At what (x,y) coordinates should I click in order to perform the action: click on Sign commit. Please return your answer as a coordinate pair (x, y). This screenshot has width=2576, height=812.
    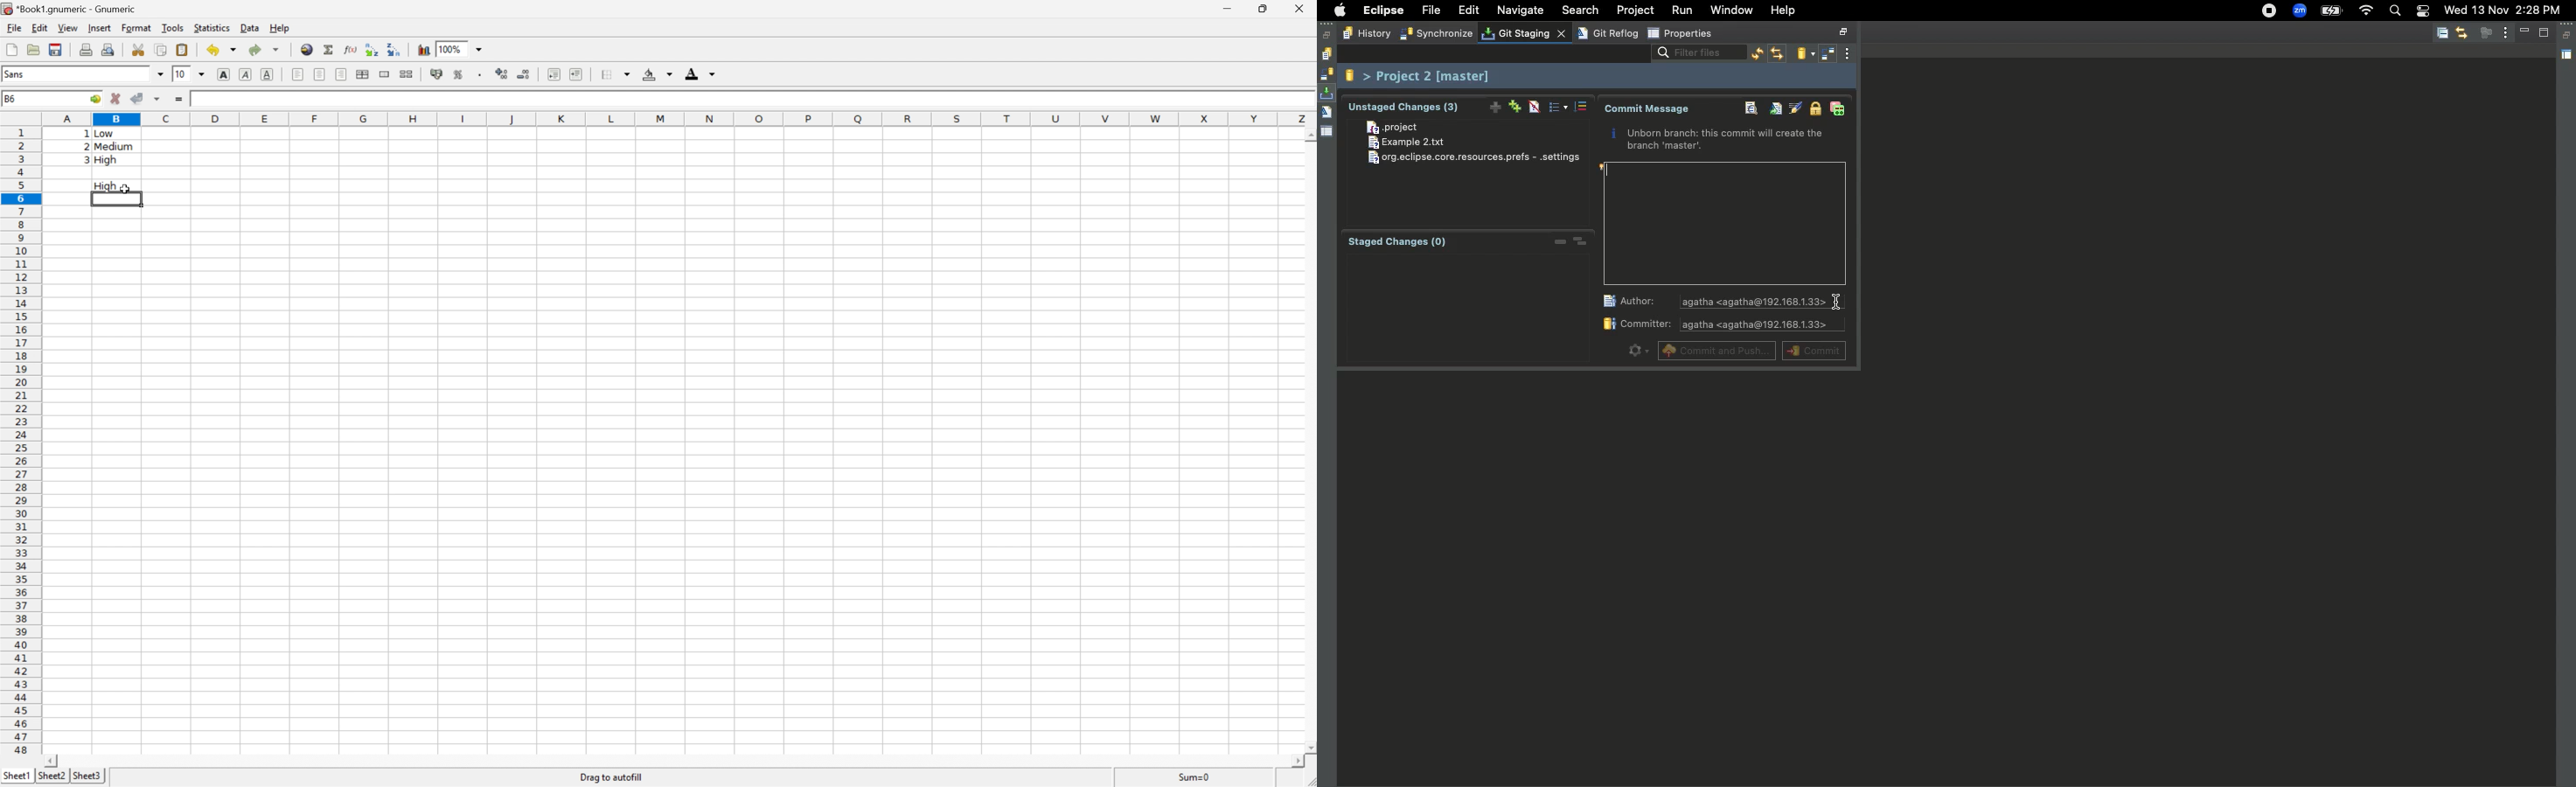
    Looking at the image, I should click on (1814, 109).